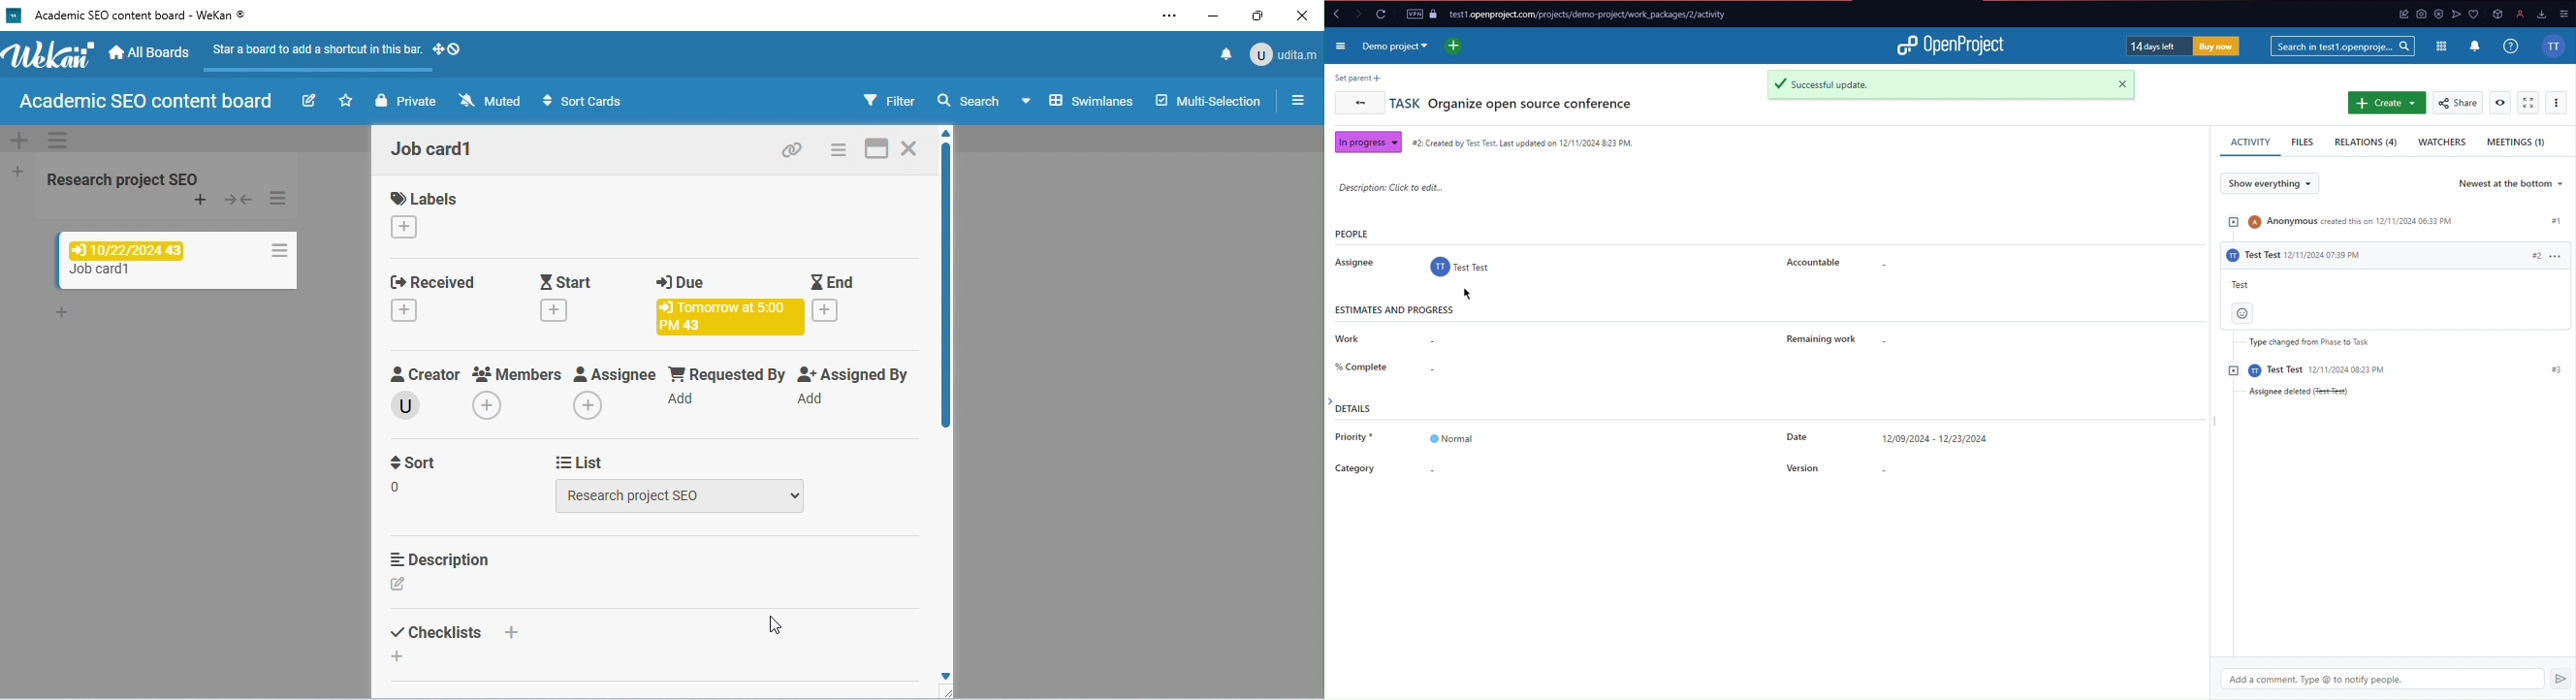  Describe the element at coordinates (2245, 391) in the screenshot. I see `Assignee deleted` at that location.